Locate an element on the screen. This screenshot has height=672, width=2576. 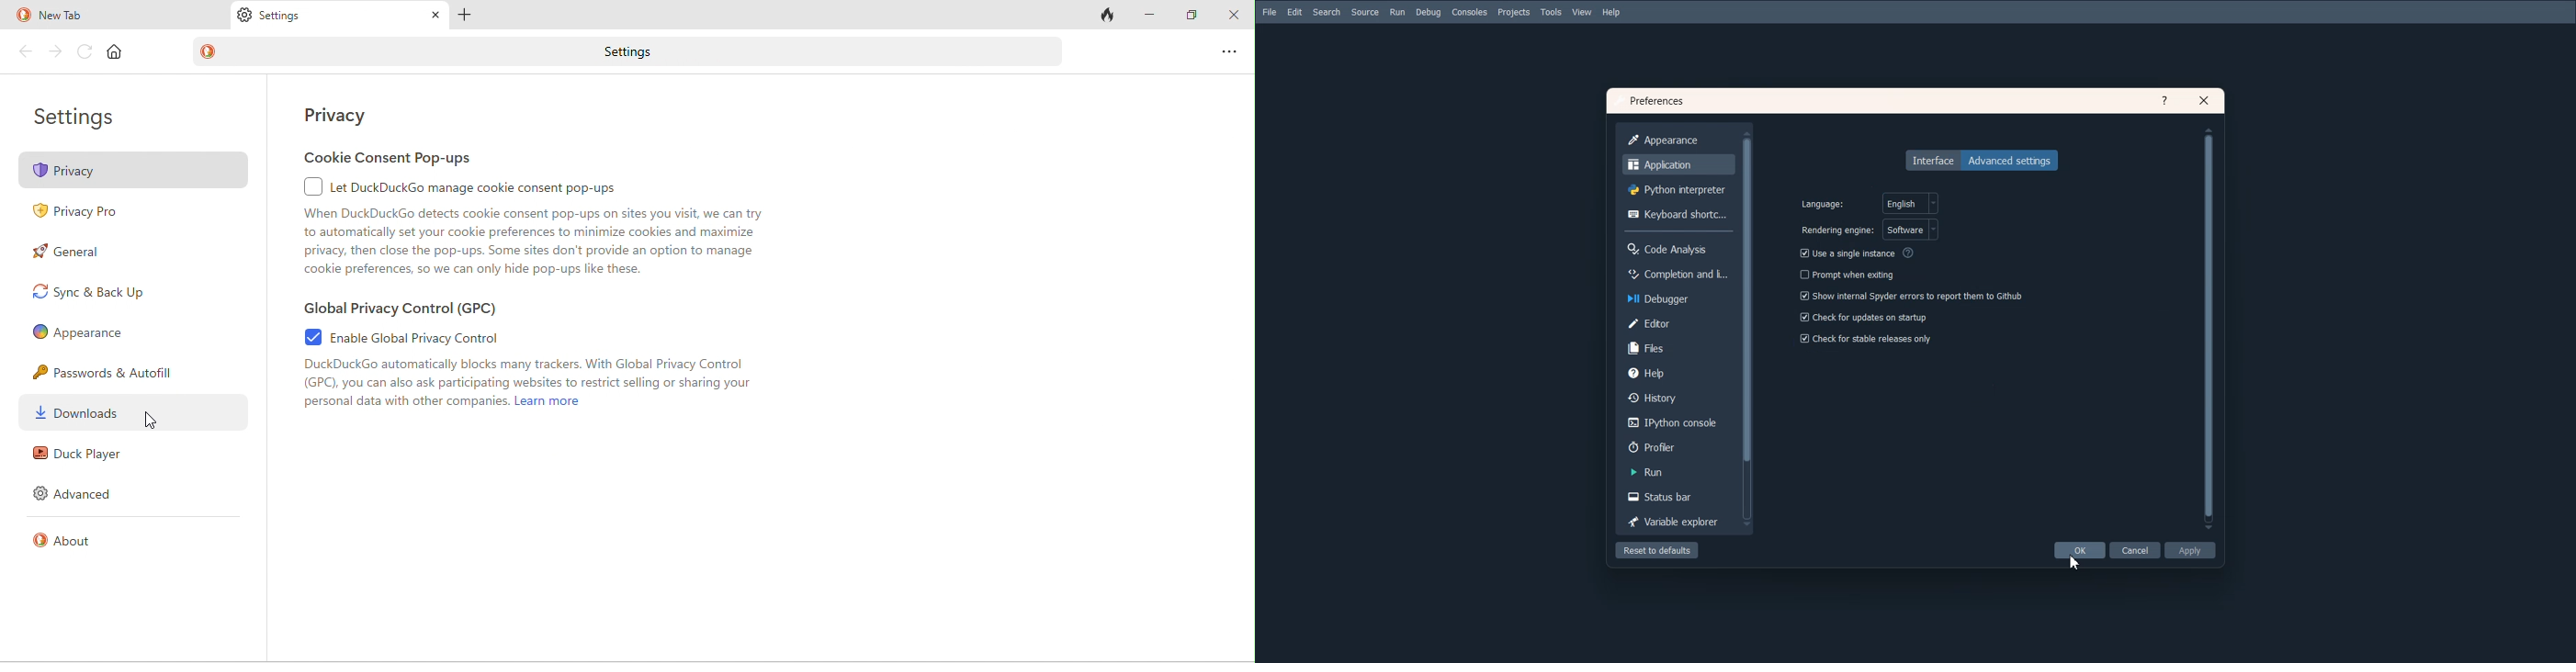
select language is located at coordinates (1870, 203).